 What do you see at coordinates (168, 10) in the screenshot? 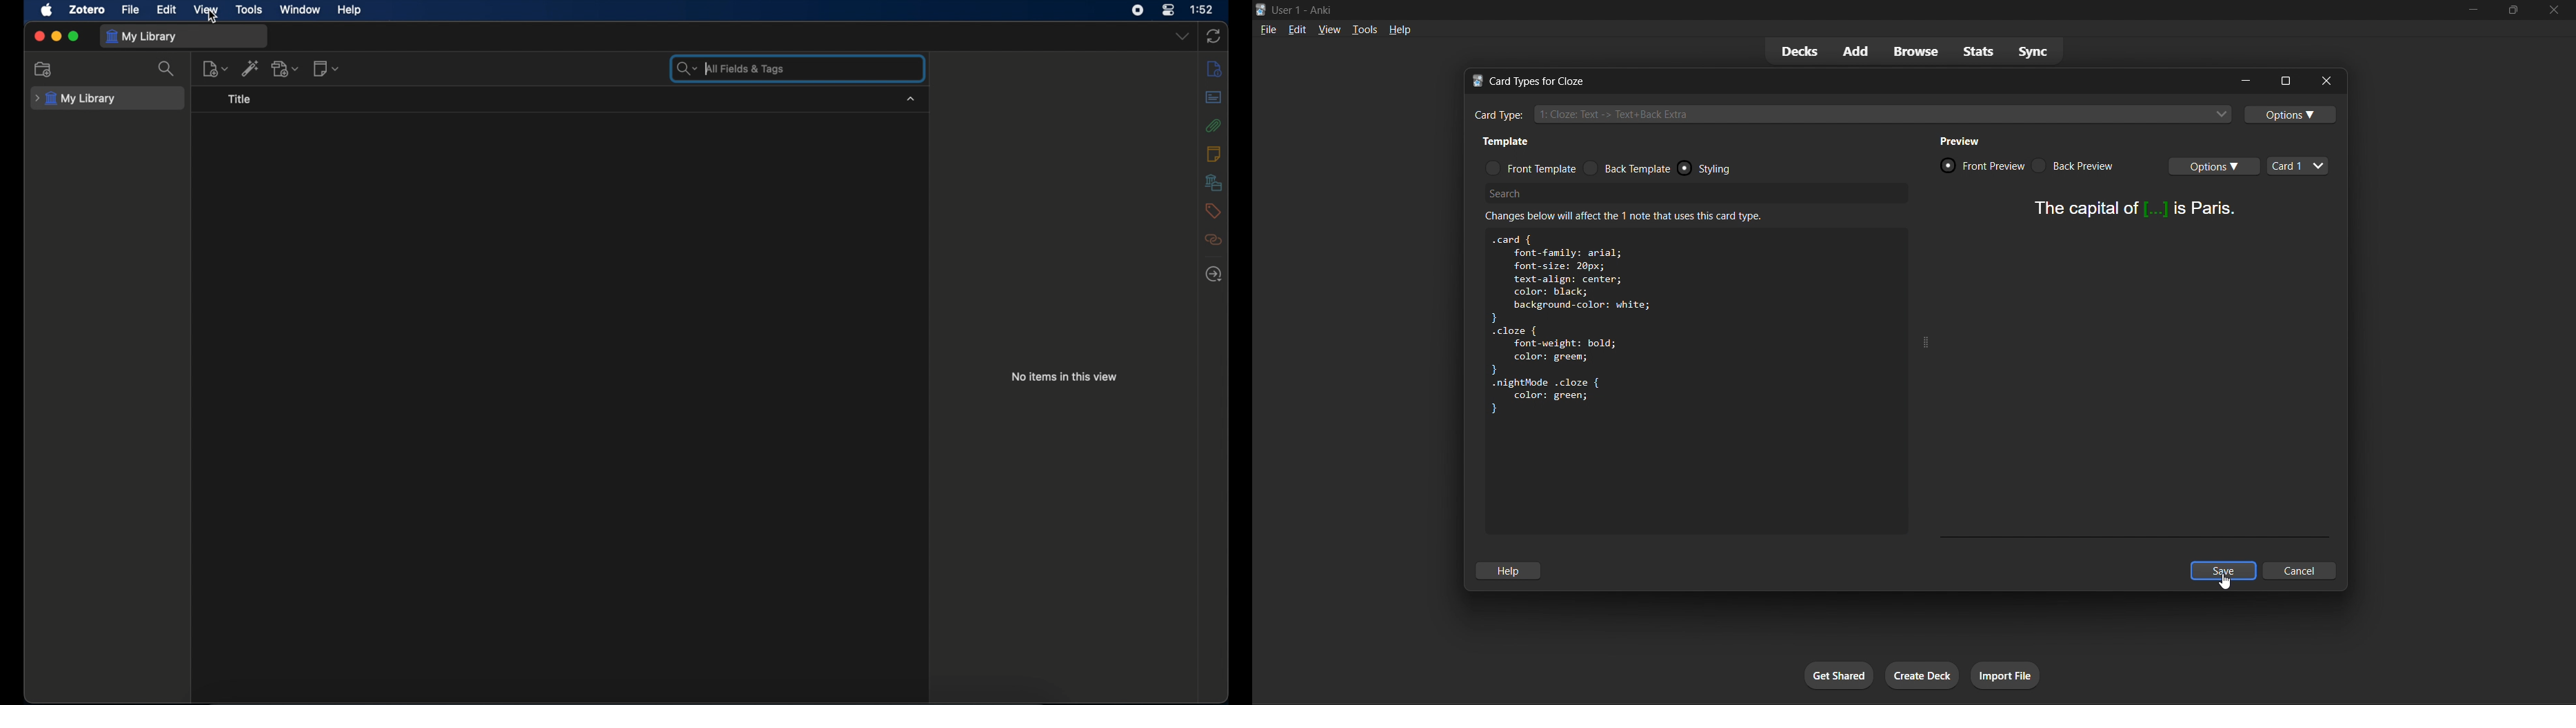
I see `edit` at bounding box center [168, 10].